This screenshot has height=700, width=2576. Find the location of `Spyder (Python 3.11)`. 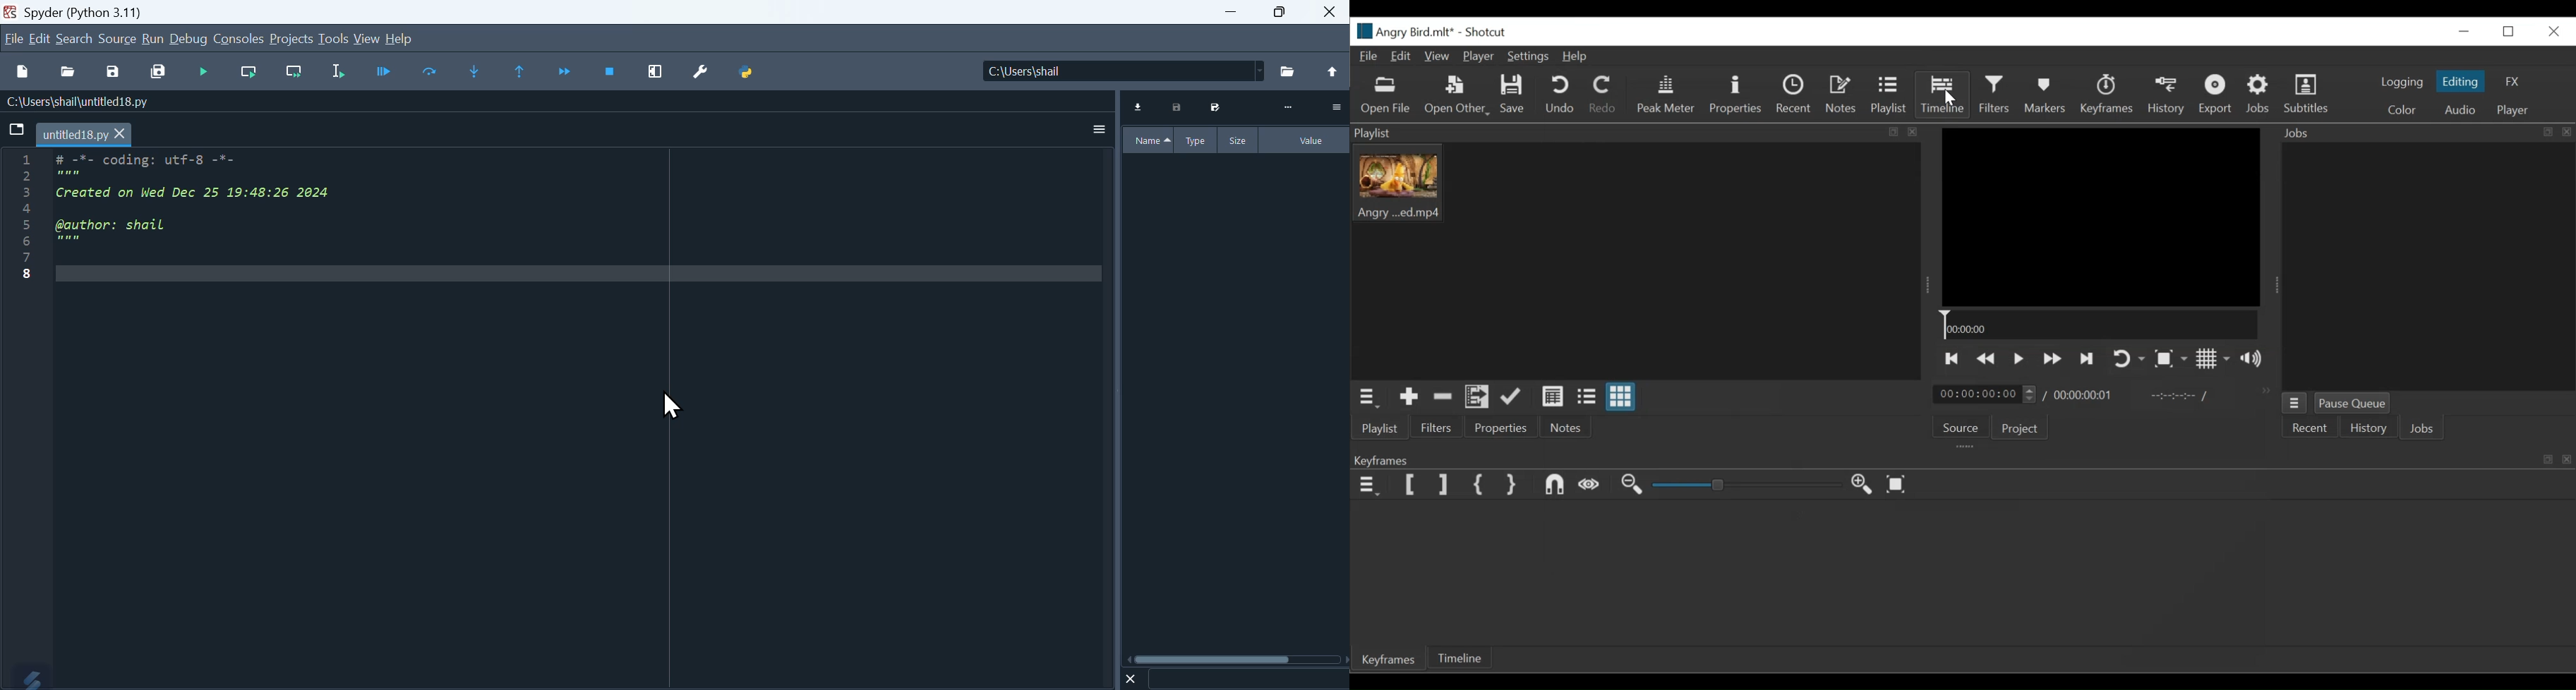

Spyder (Python 3.11) is located at coordinates (73, 11).